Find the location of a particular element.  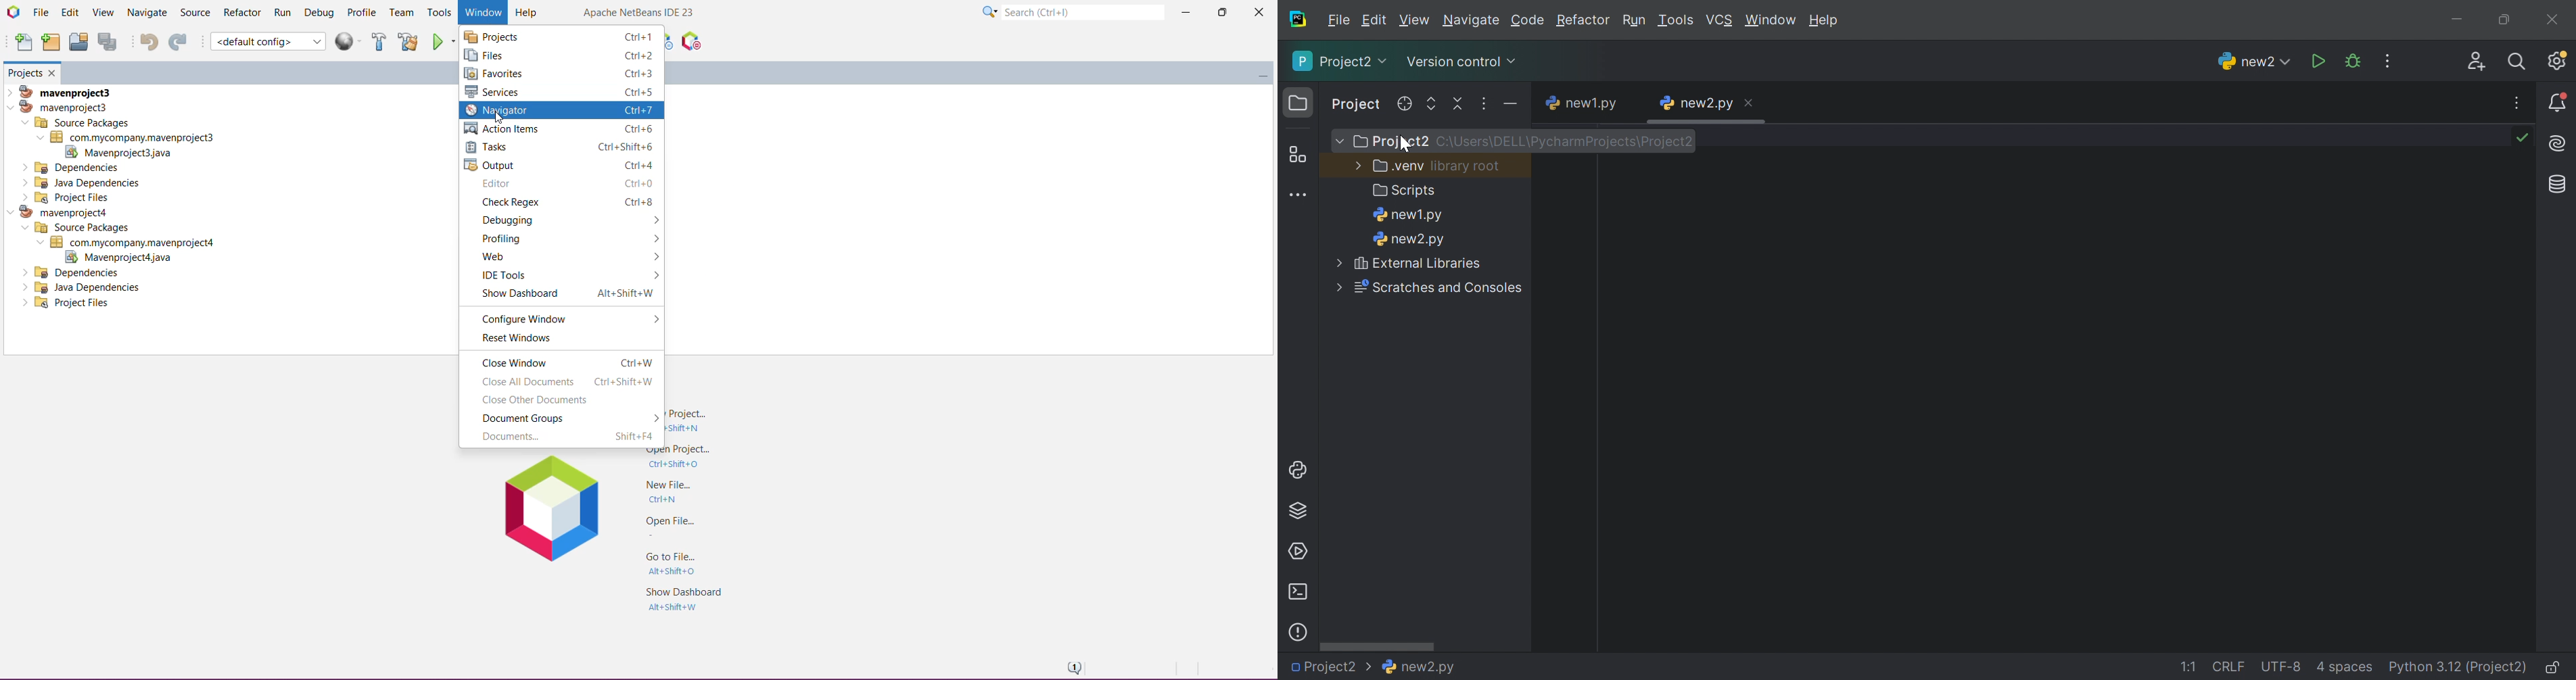

Notifications is located at coordinates (1073, 667).